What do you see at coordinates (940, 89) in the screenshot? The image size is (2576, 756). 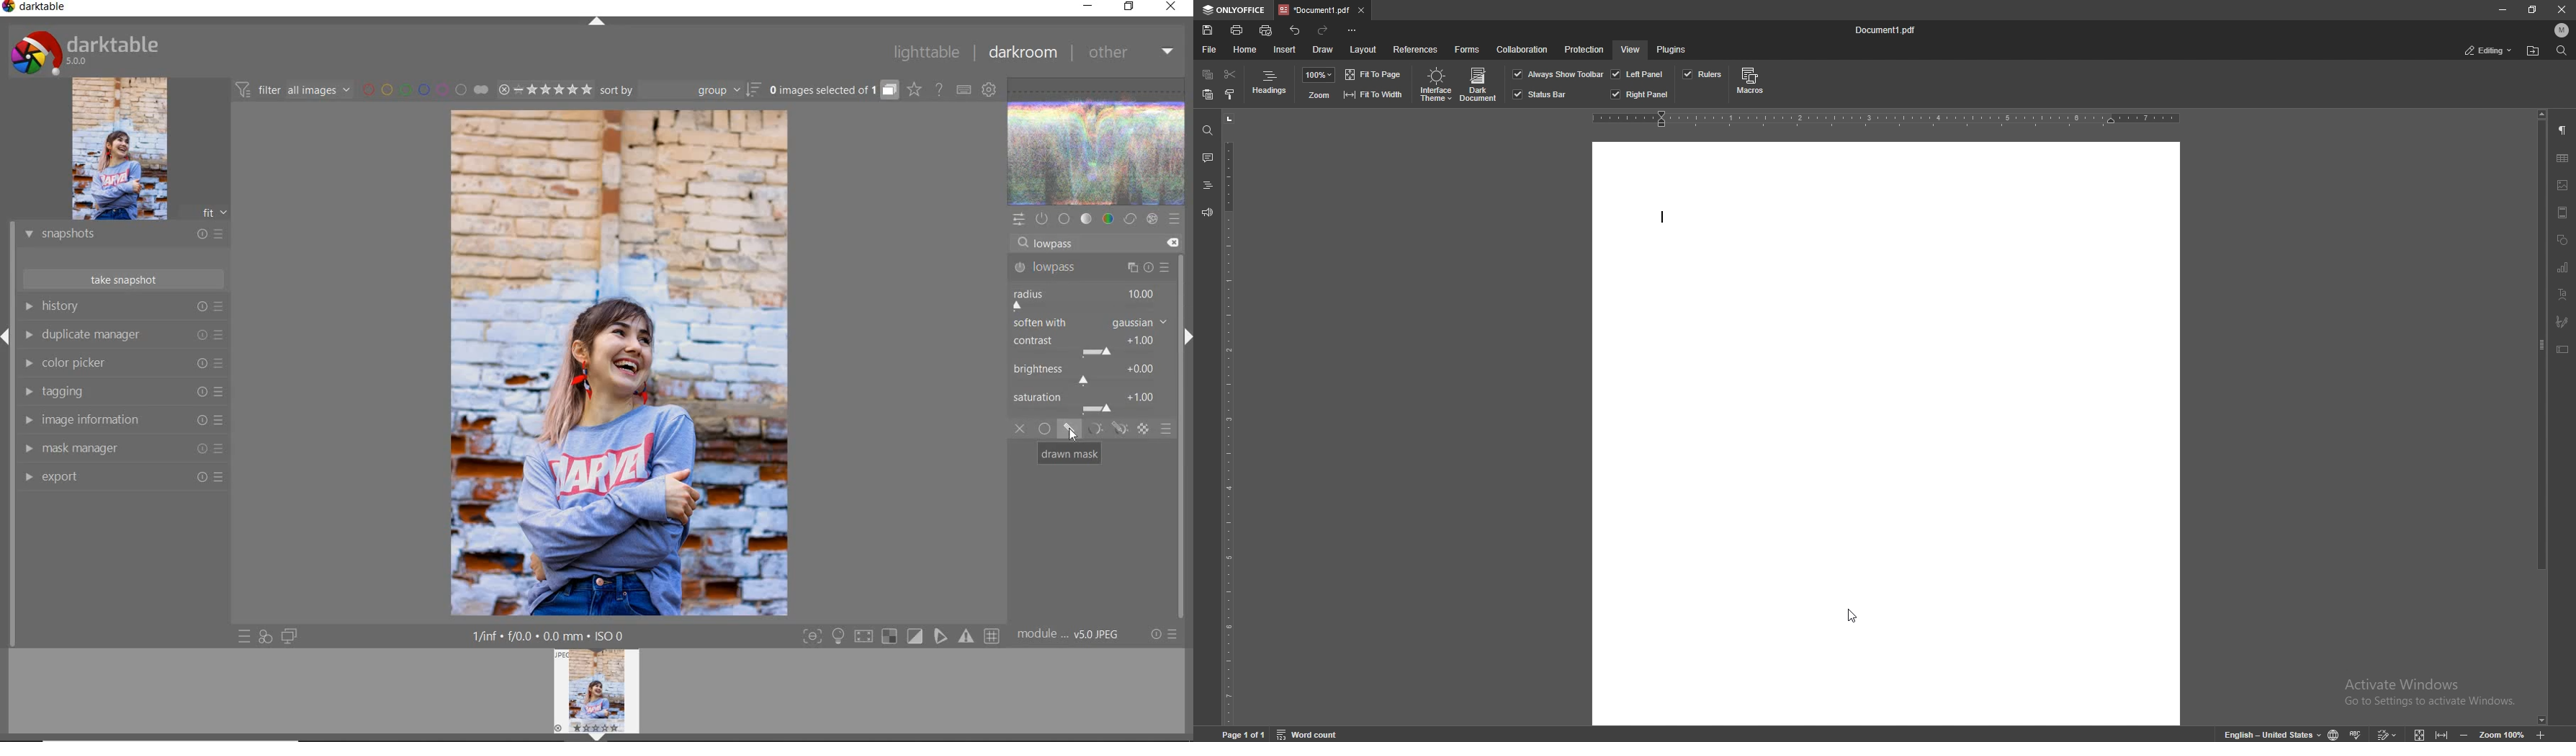 I see `enable online help` at bounding box center [940, 89].